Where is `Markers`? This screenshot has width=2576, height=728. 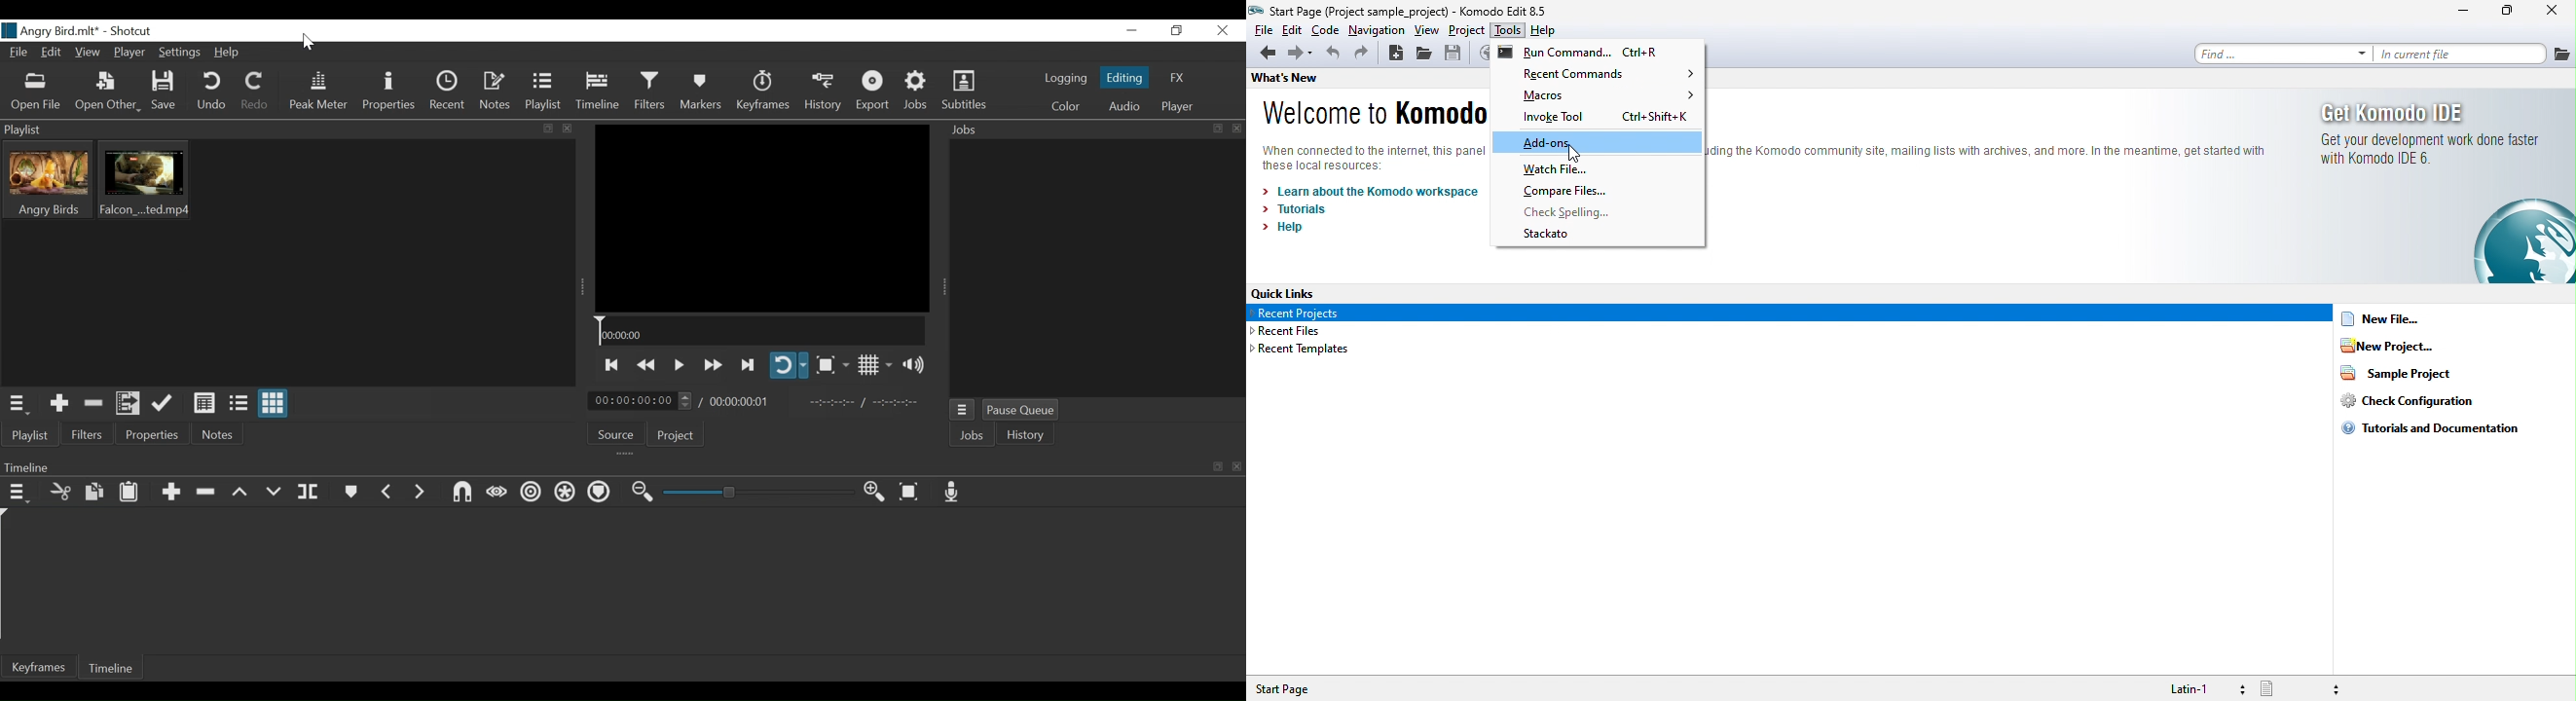
Markers is located at coordinates (351, 492).